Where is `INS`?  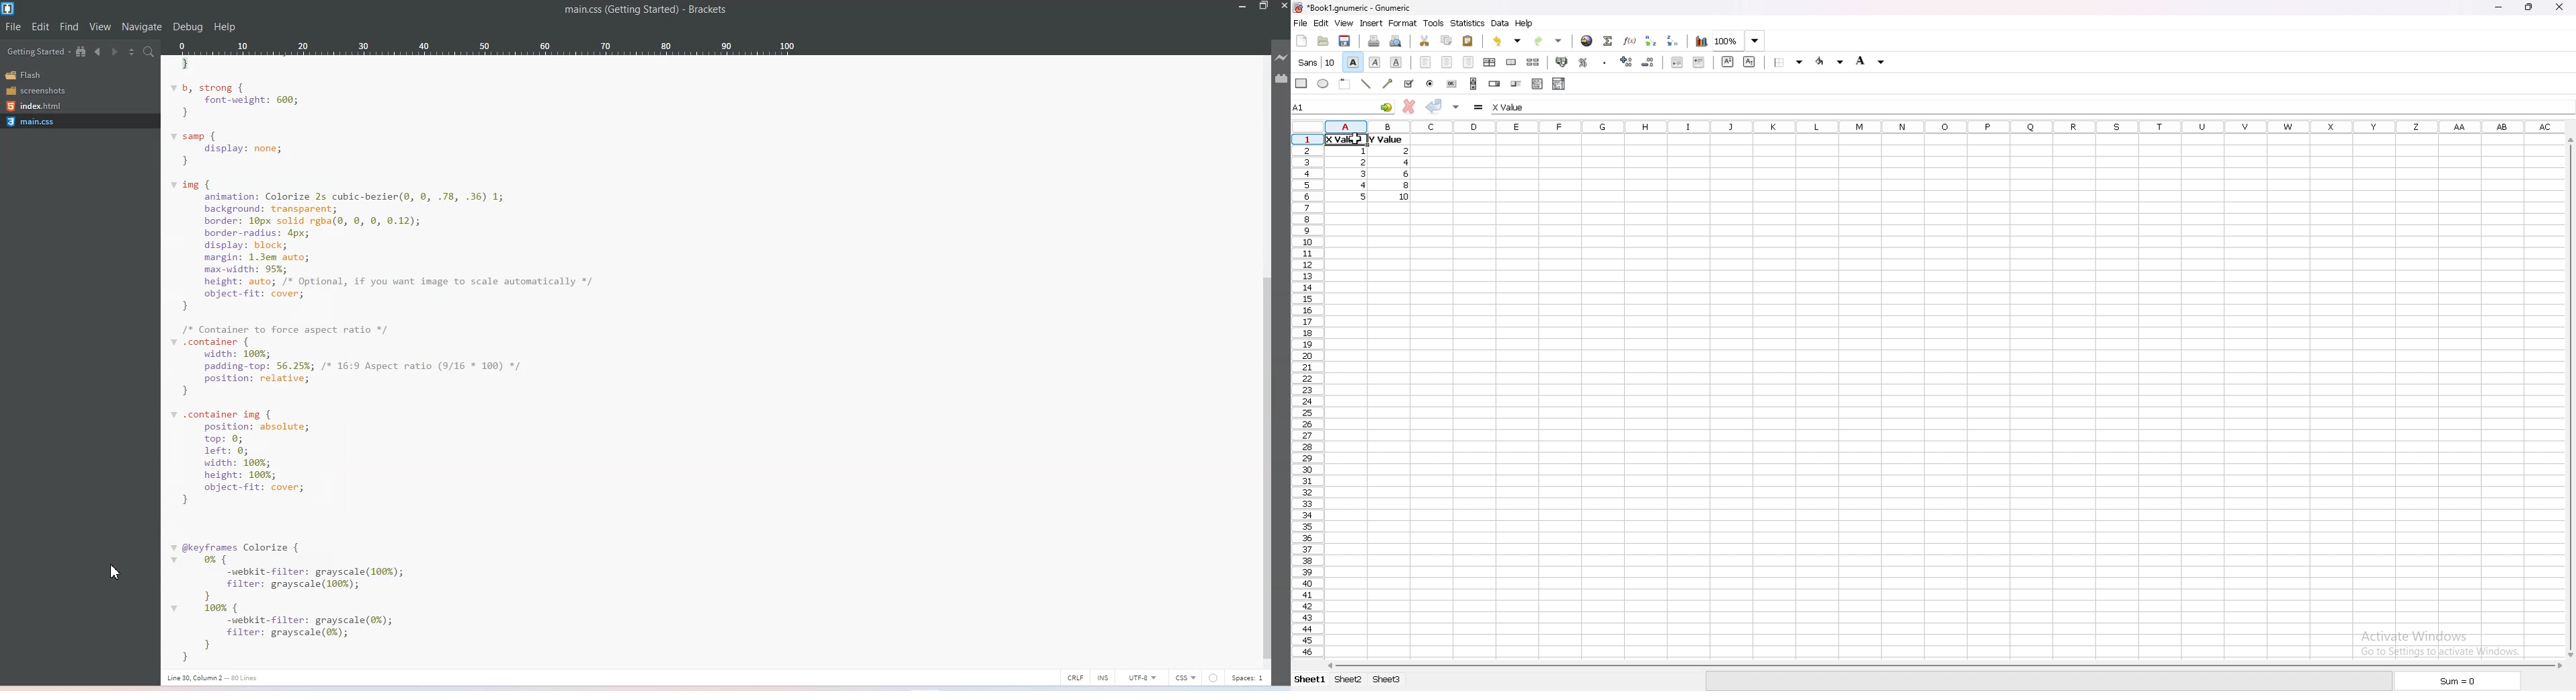 INS is located at coordinates (1102, 677).